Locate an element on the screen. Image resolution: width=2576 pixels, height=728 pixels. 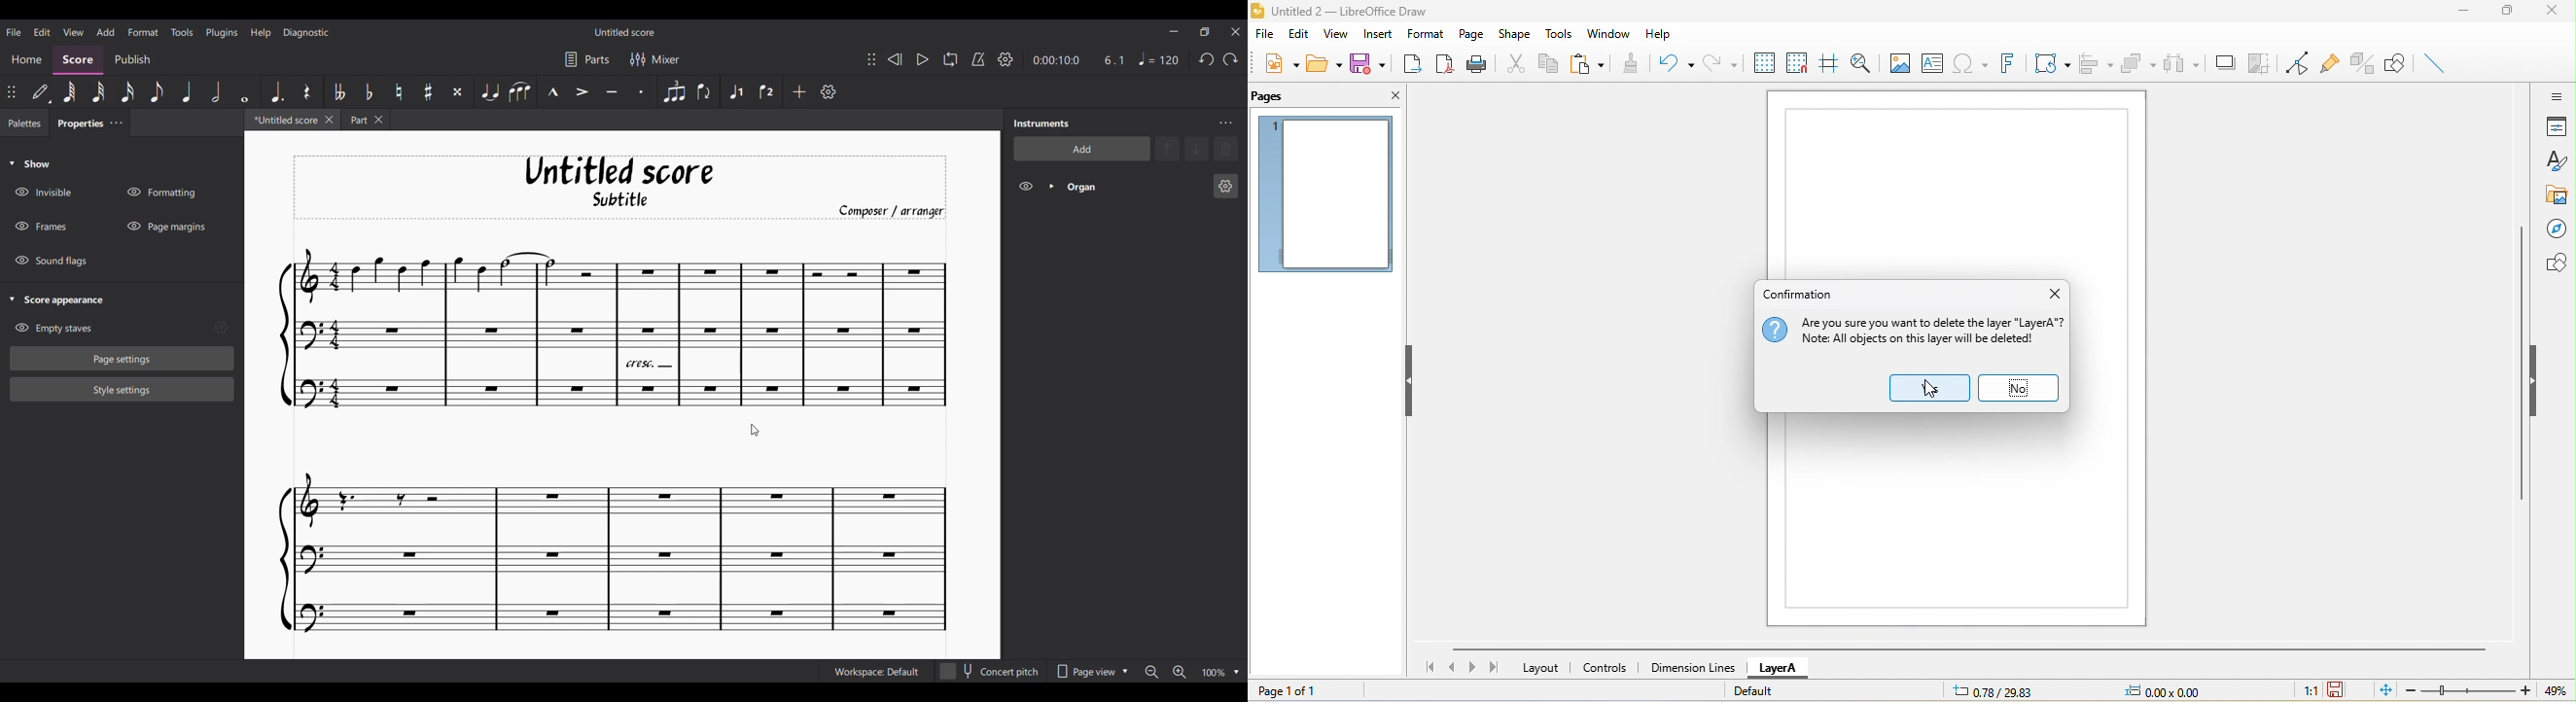
Tempo is located at coordinates (1159, 58).